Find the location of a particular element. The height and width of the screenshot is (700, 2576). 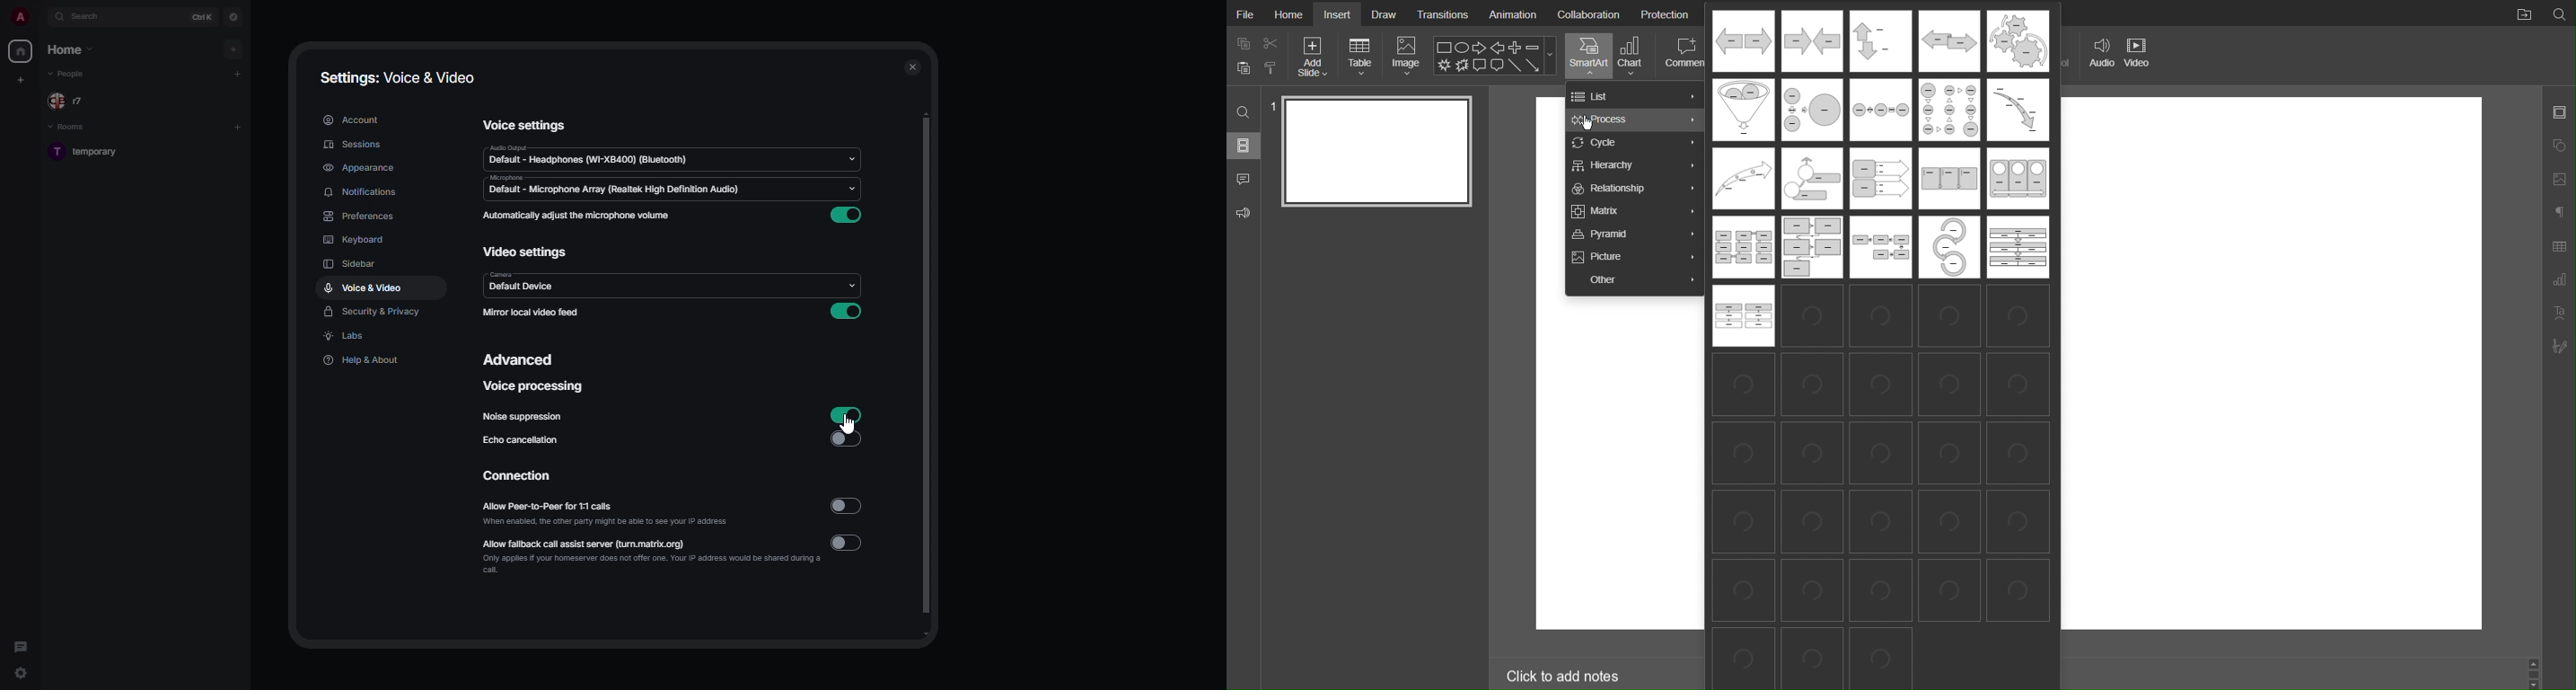

settings: voice & video is located at coordinates (397, 78).